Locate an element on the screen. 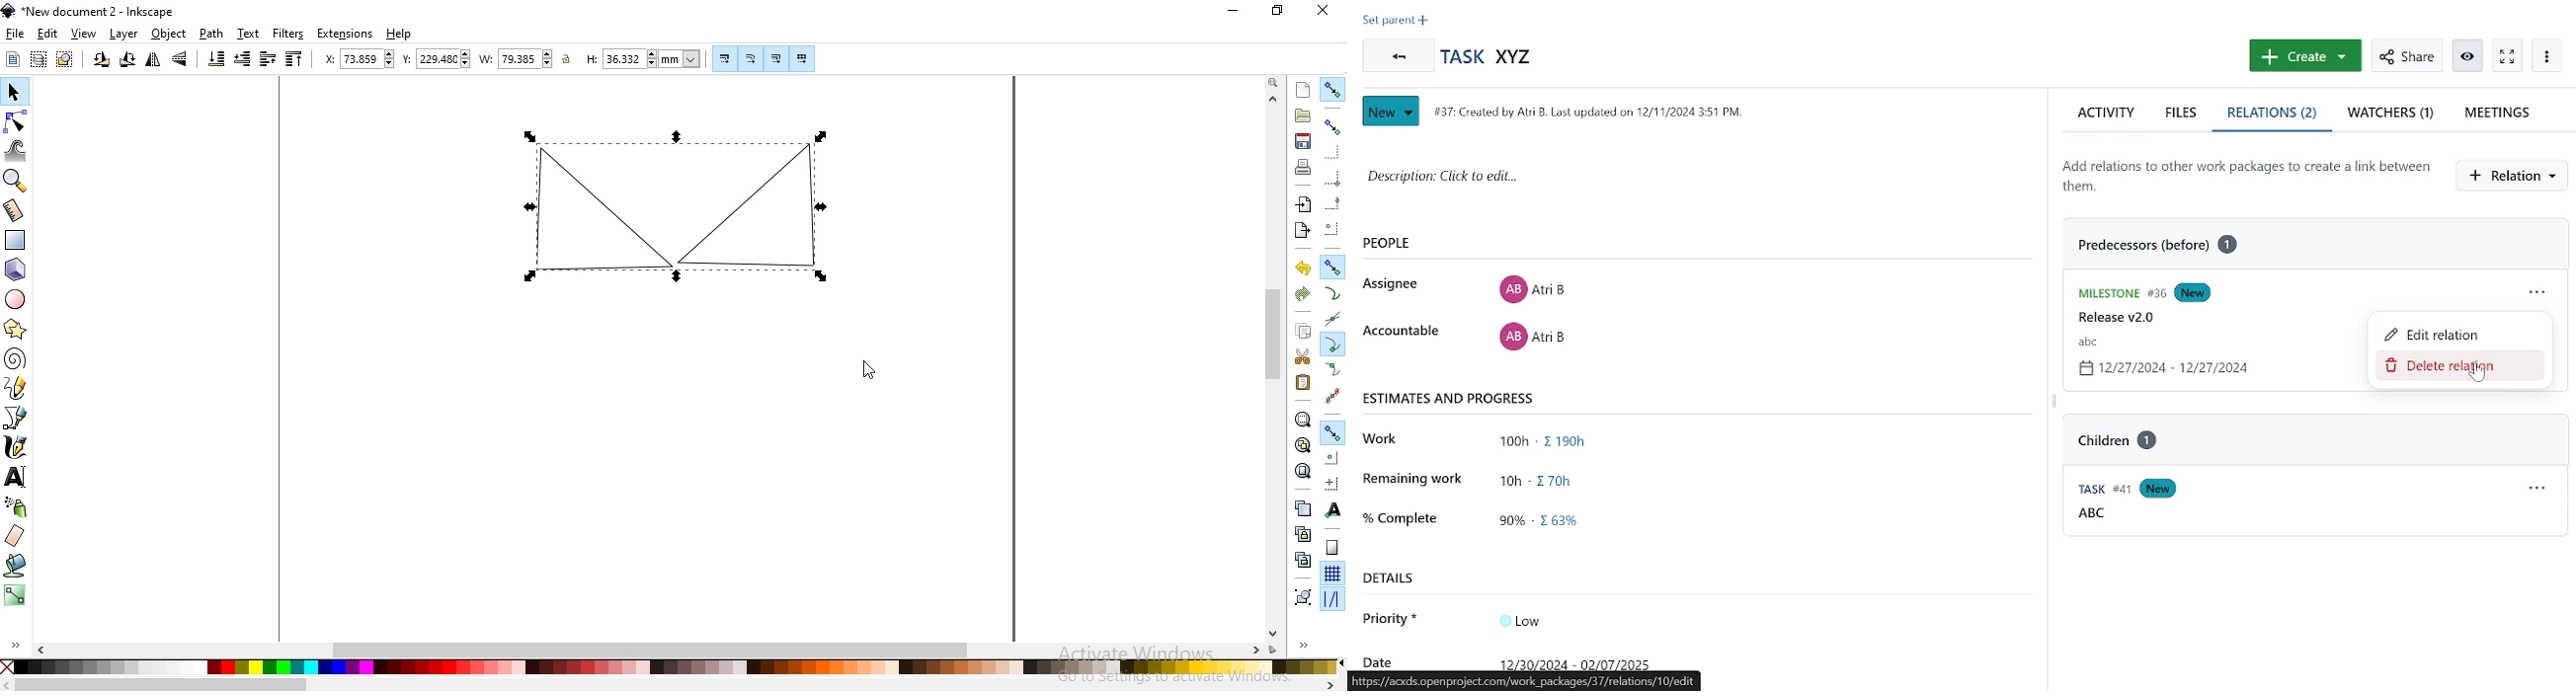  undo the action is located at coordinates (1301, 269).